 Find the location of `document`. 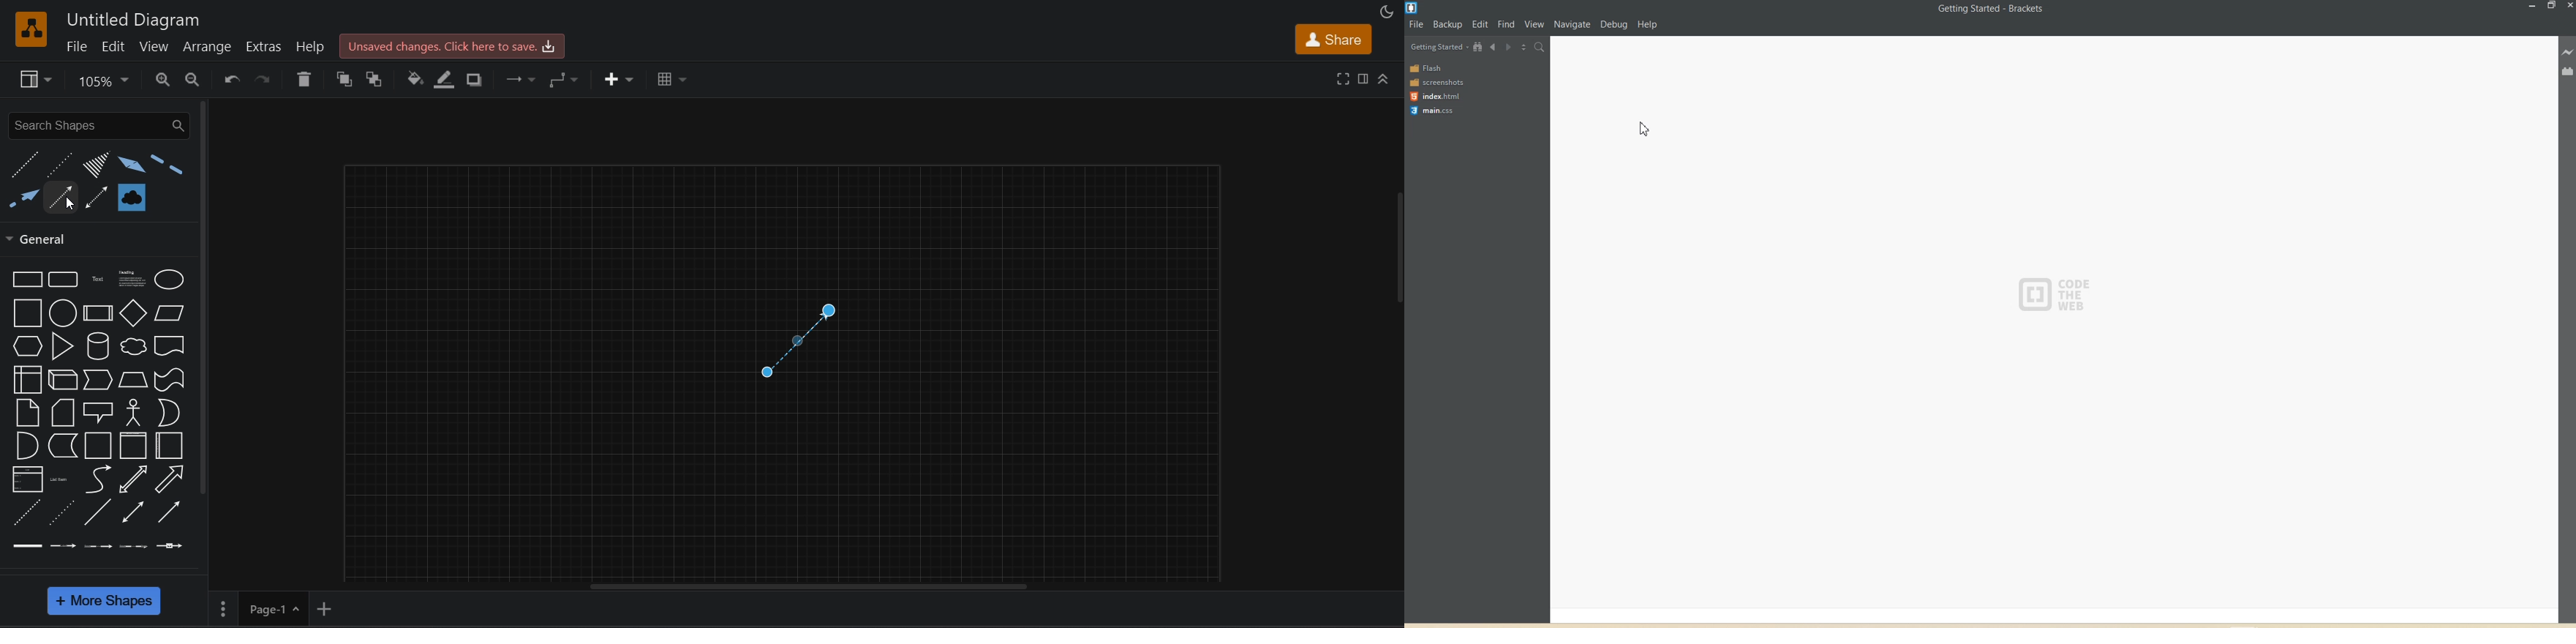

document is located at coordinates (170, 346).